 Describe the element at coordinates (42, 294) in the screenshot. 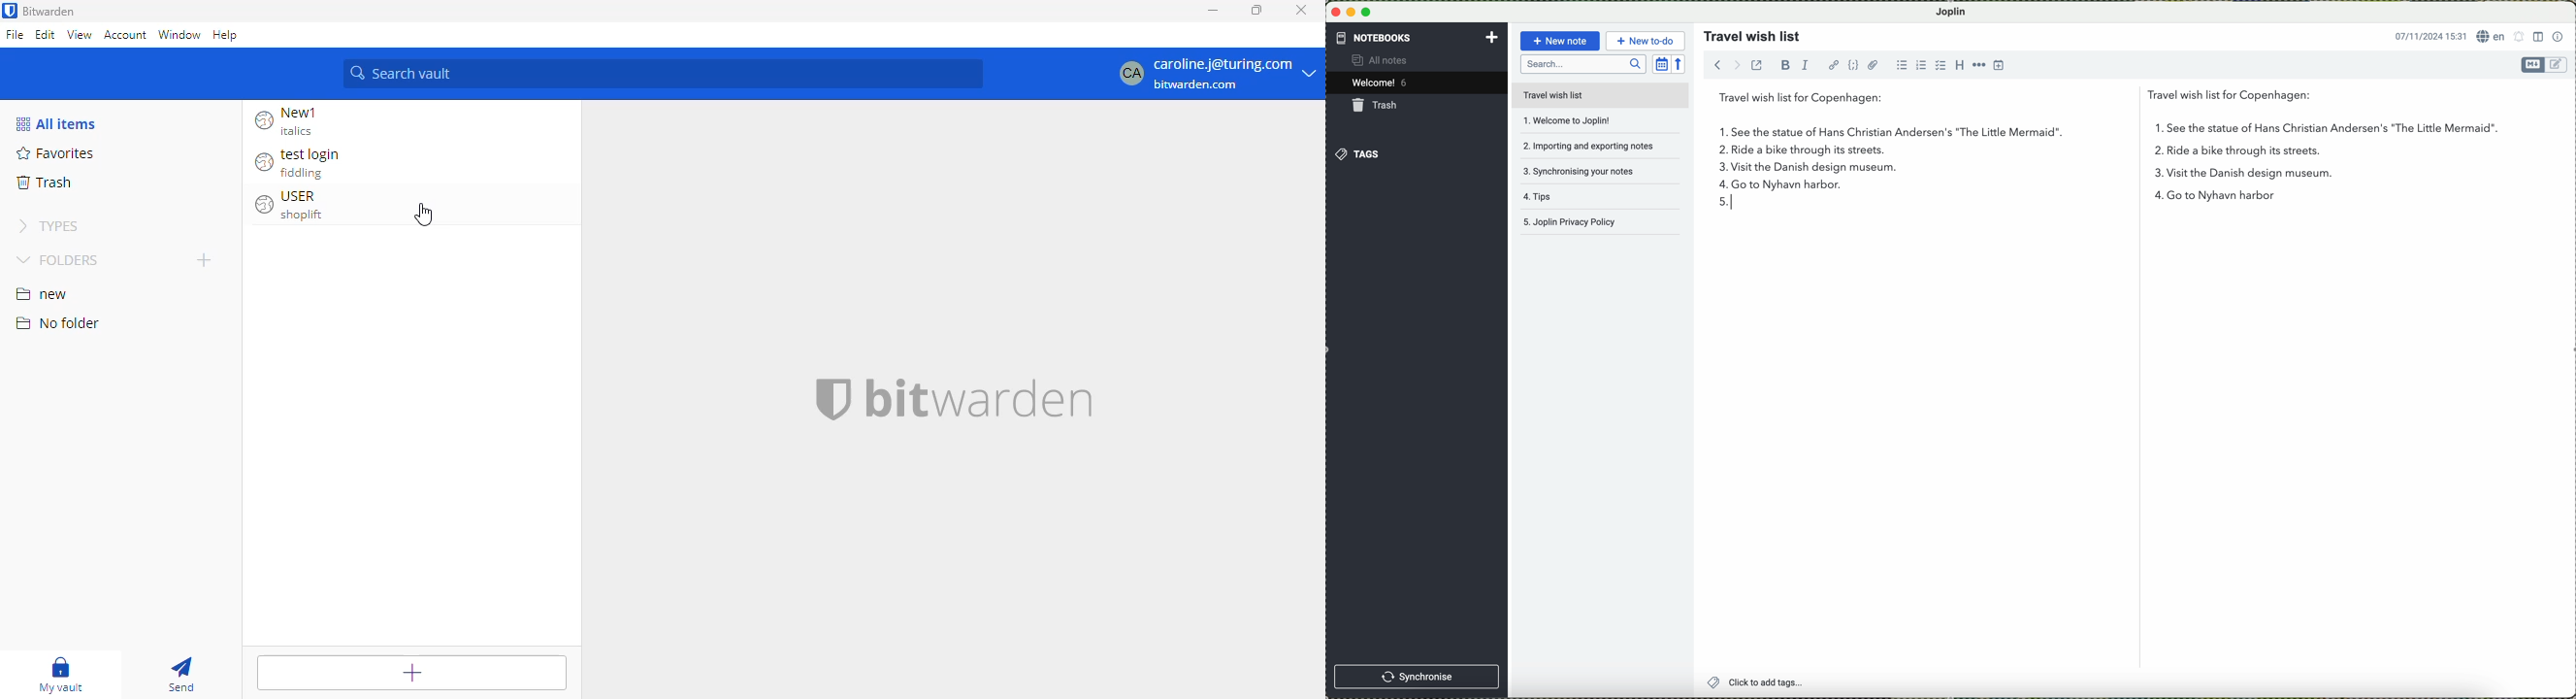

I see `new` at that location.